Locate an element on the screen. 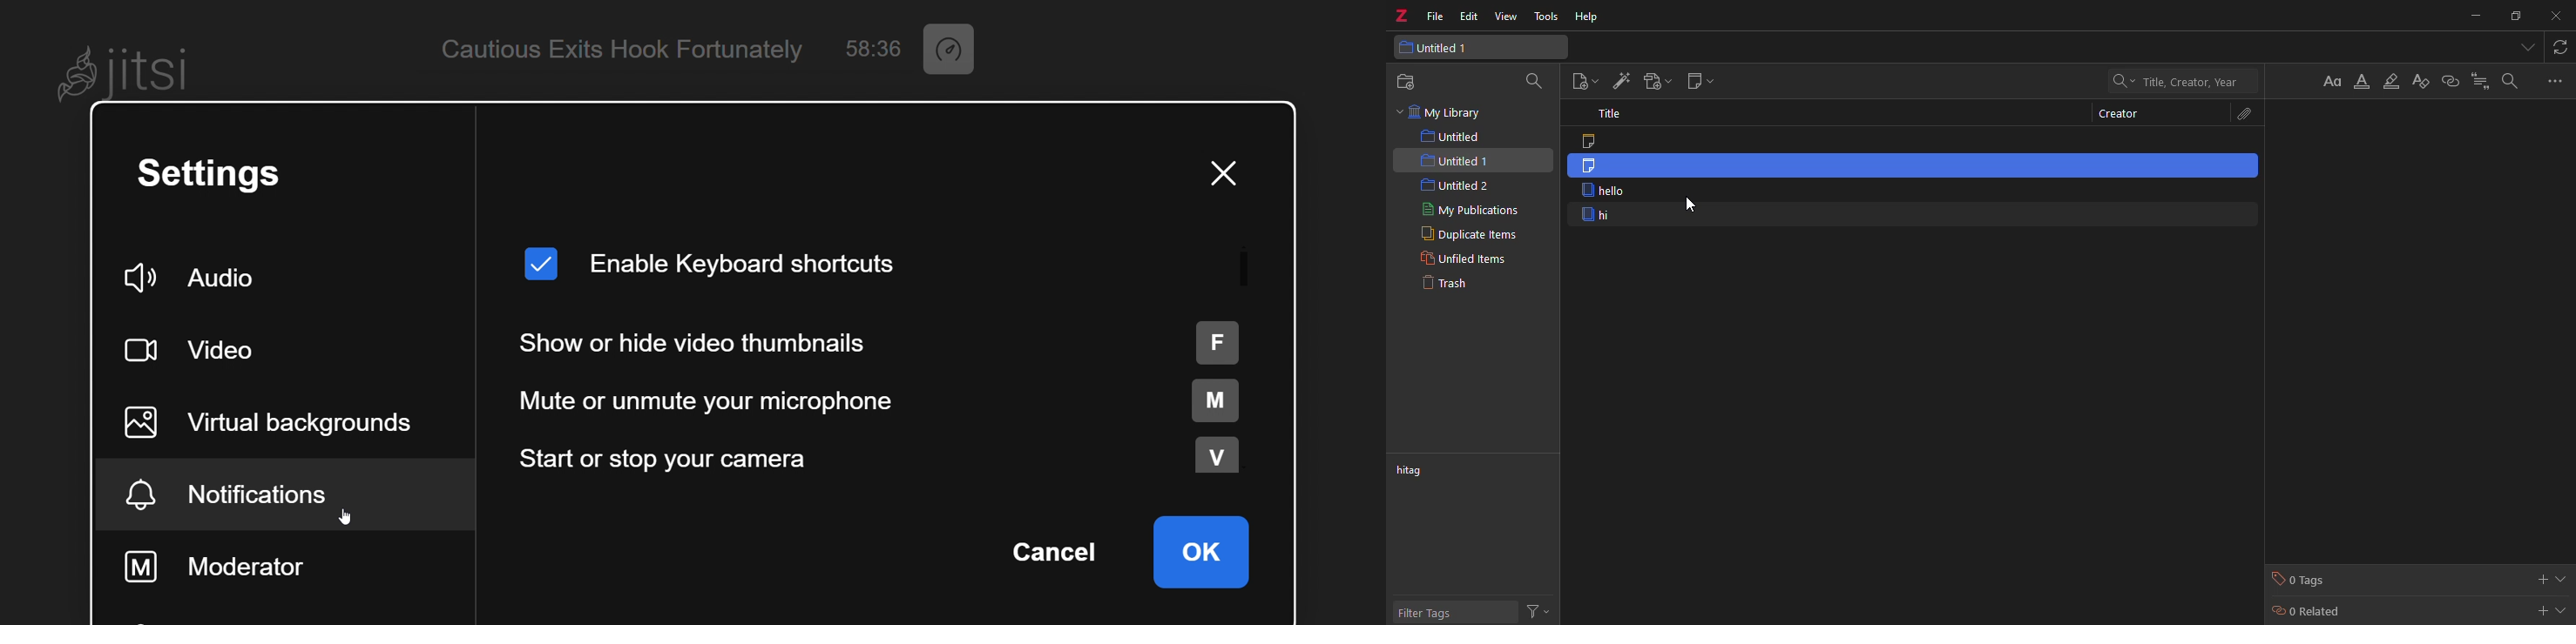 The width and height of the screenshot is (2576, 644). hi is located at coordinates (1611, 215).